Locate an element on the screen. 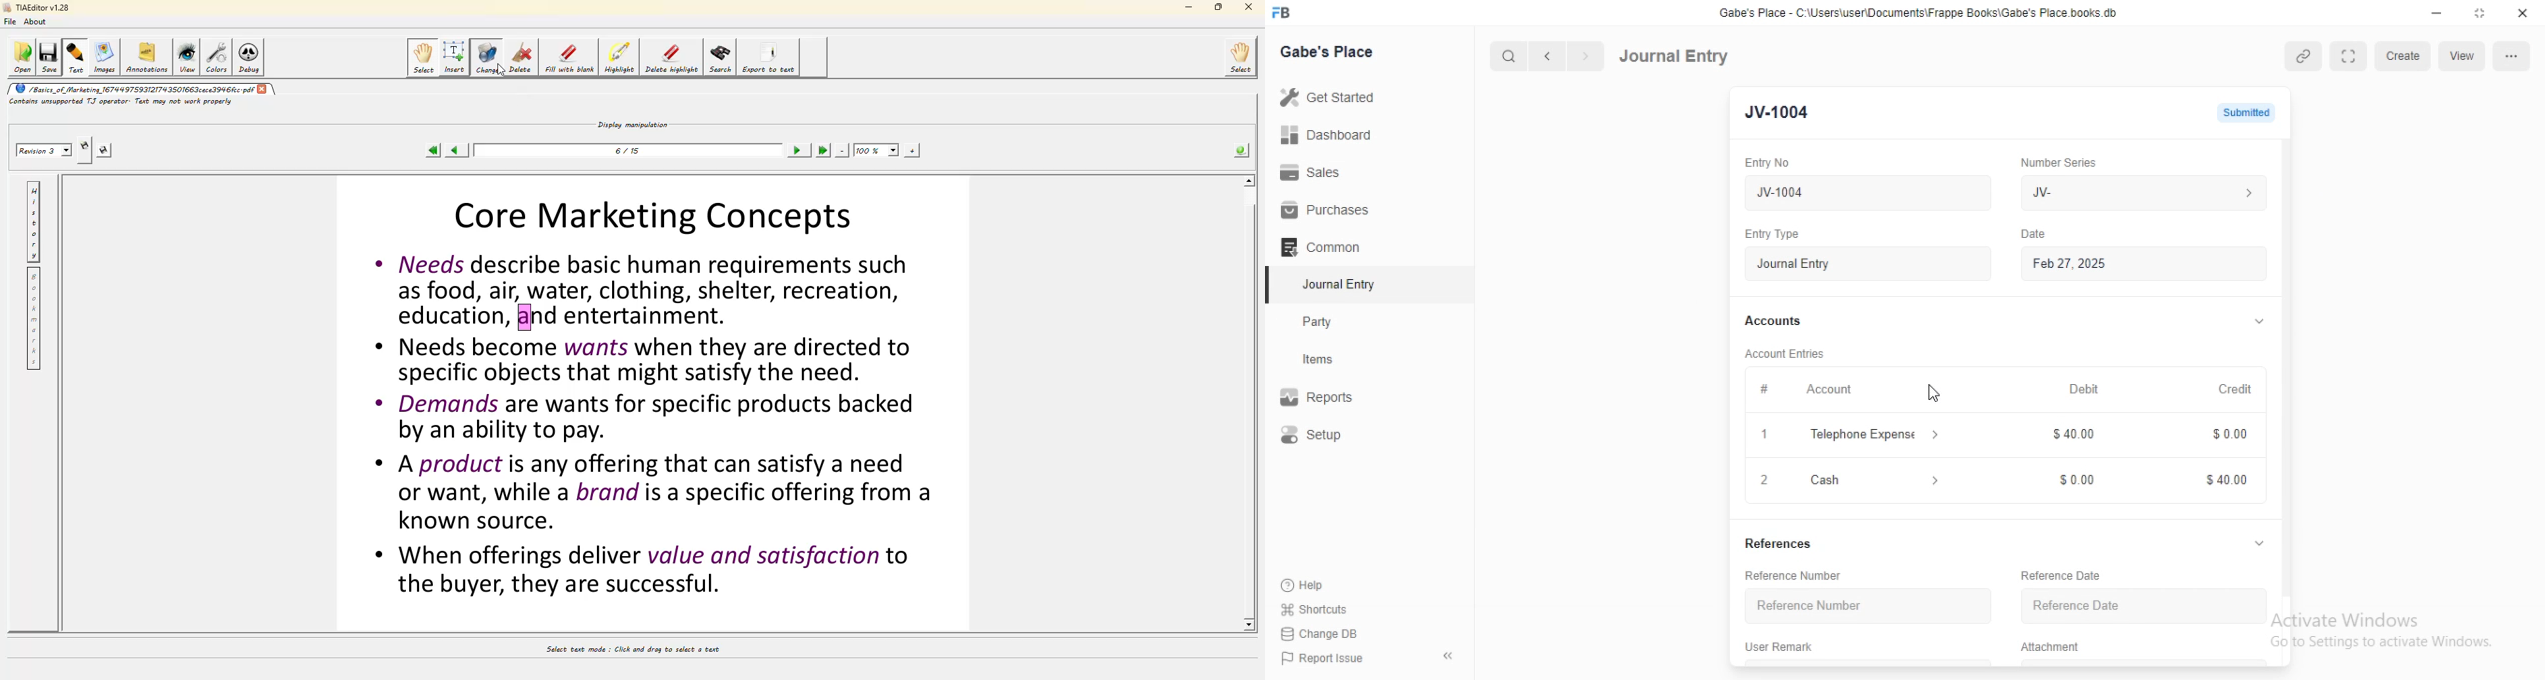 This screenshot has height=700, width=2548. ‘Gabe's Place - C Wsers\userDocuments\Frappe Books\Gabe's Place books db is located at coordinates (1924, 11).